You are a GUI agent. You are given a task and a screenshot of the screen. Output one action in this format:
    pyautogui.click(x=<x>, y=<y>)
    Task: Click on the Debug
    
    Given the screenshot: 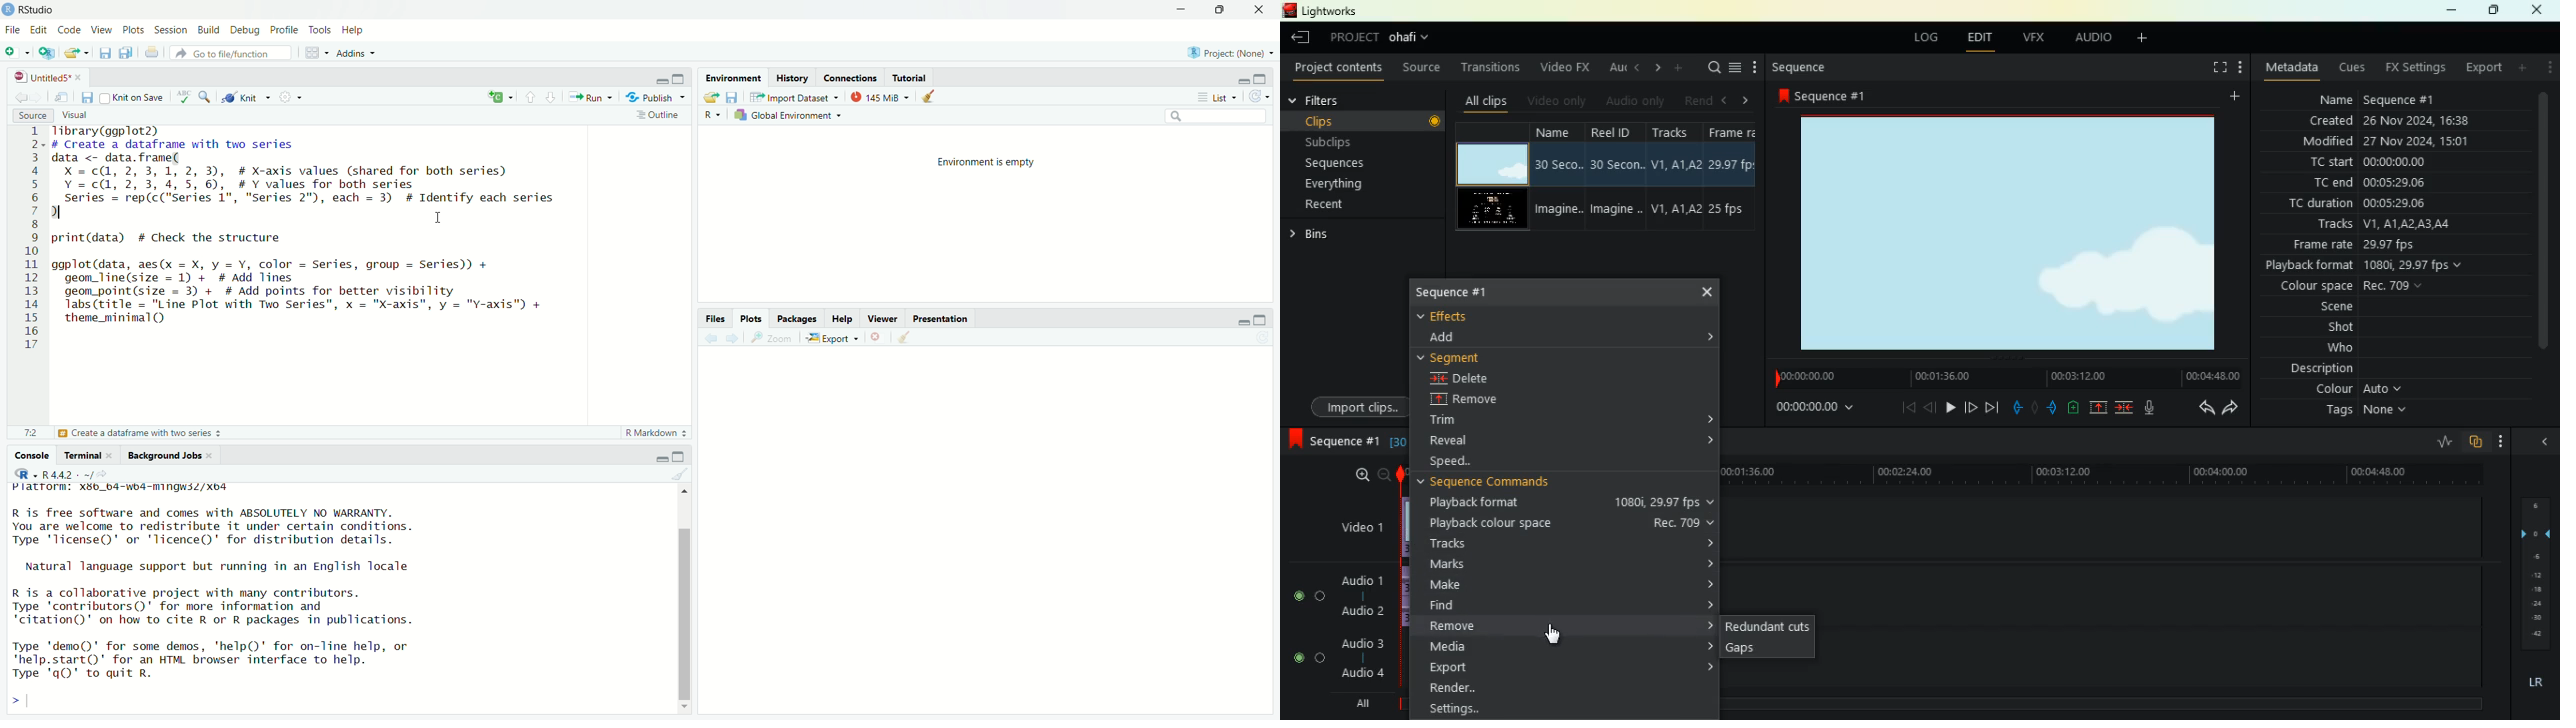 What is the action you would take?
    pyautogui.click(x=245, y=32)
    